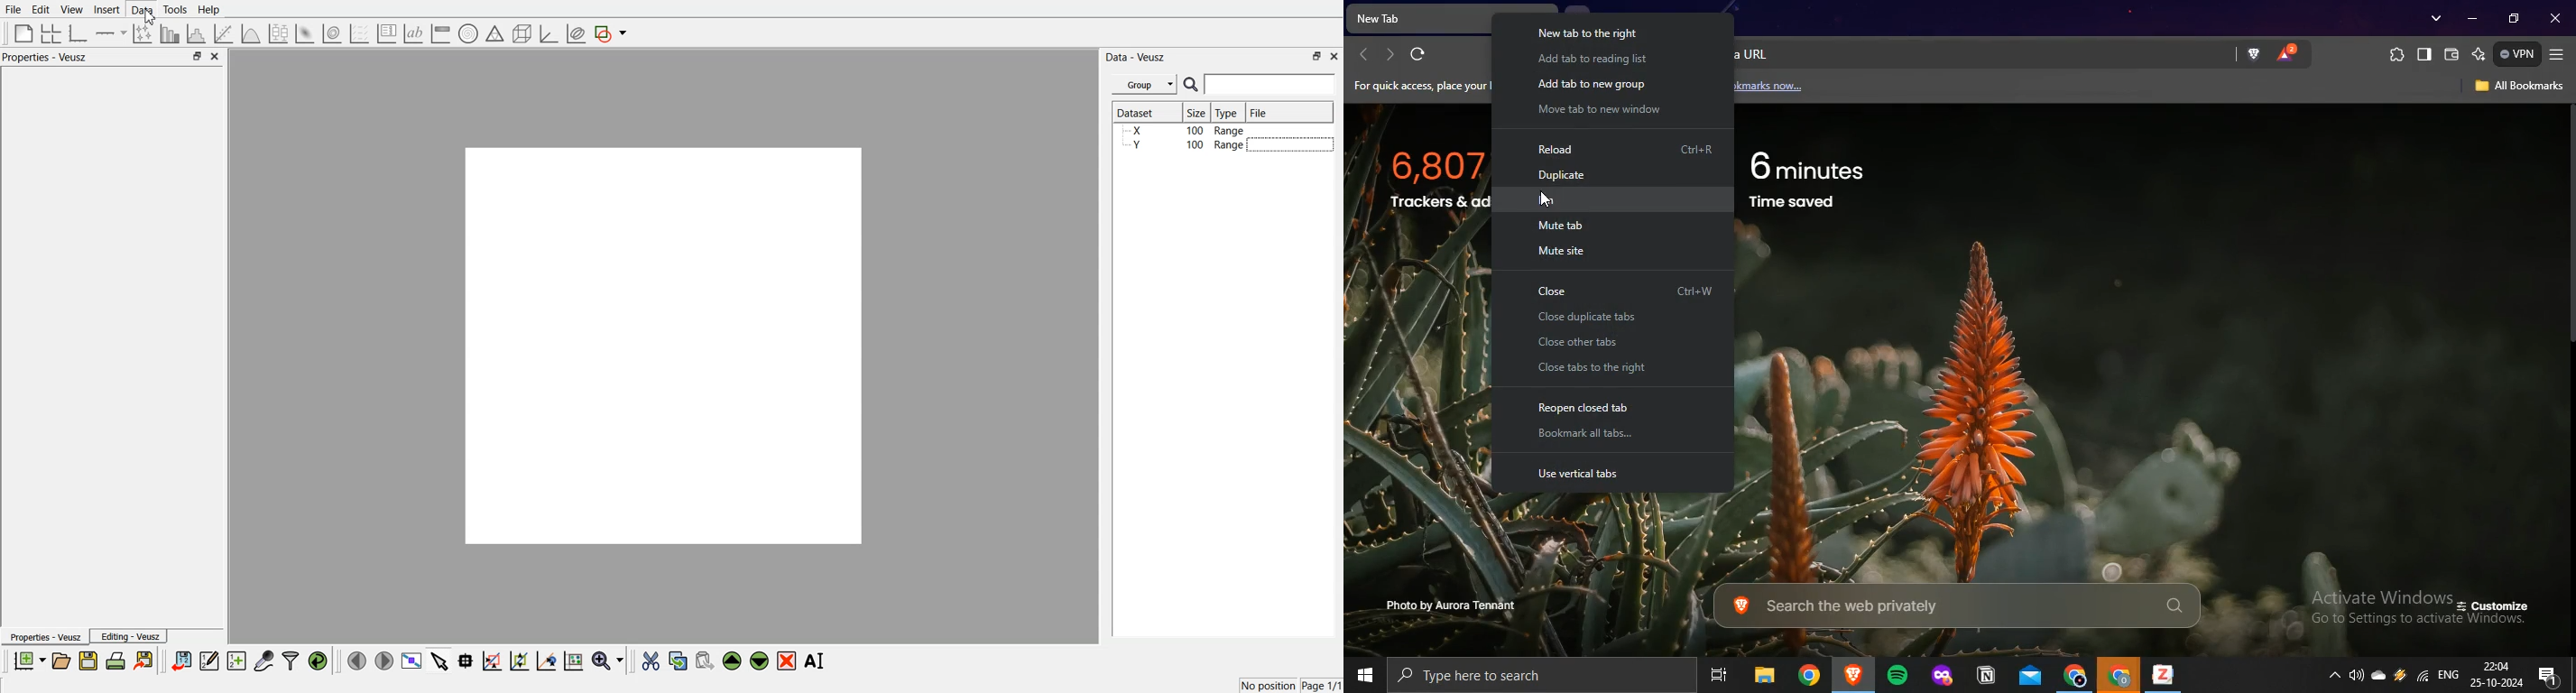 Image resolution: width=2576 pixels, height=700 pixels. I want to click on Move down the selected widget, so click(760, 661).